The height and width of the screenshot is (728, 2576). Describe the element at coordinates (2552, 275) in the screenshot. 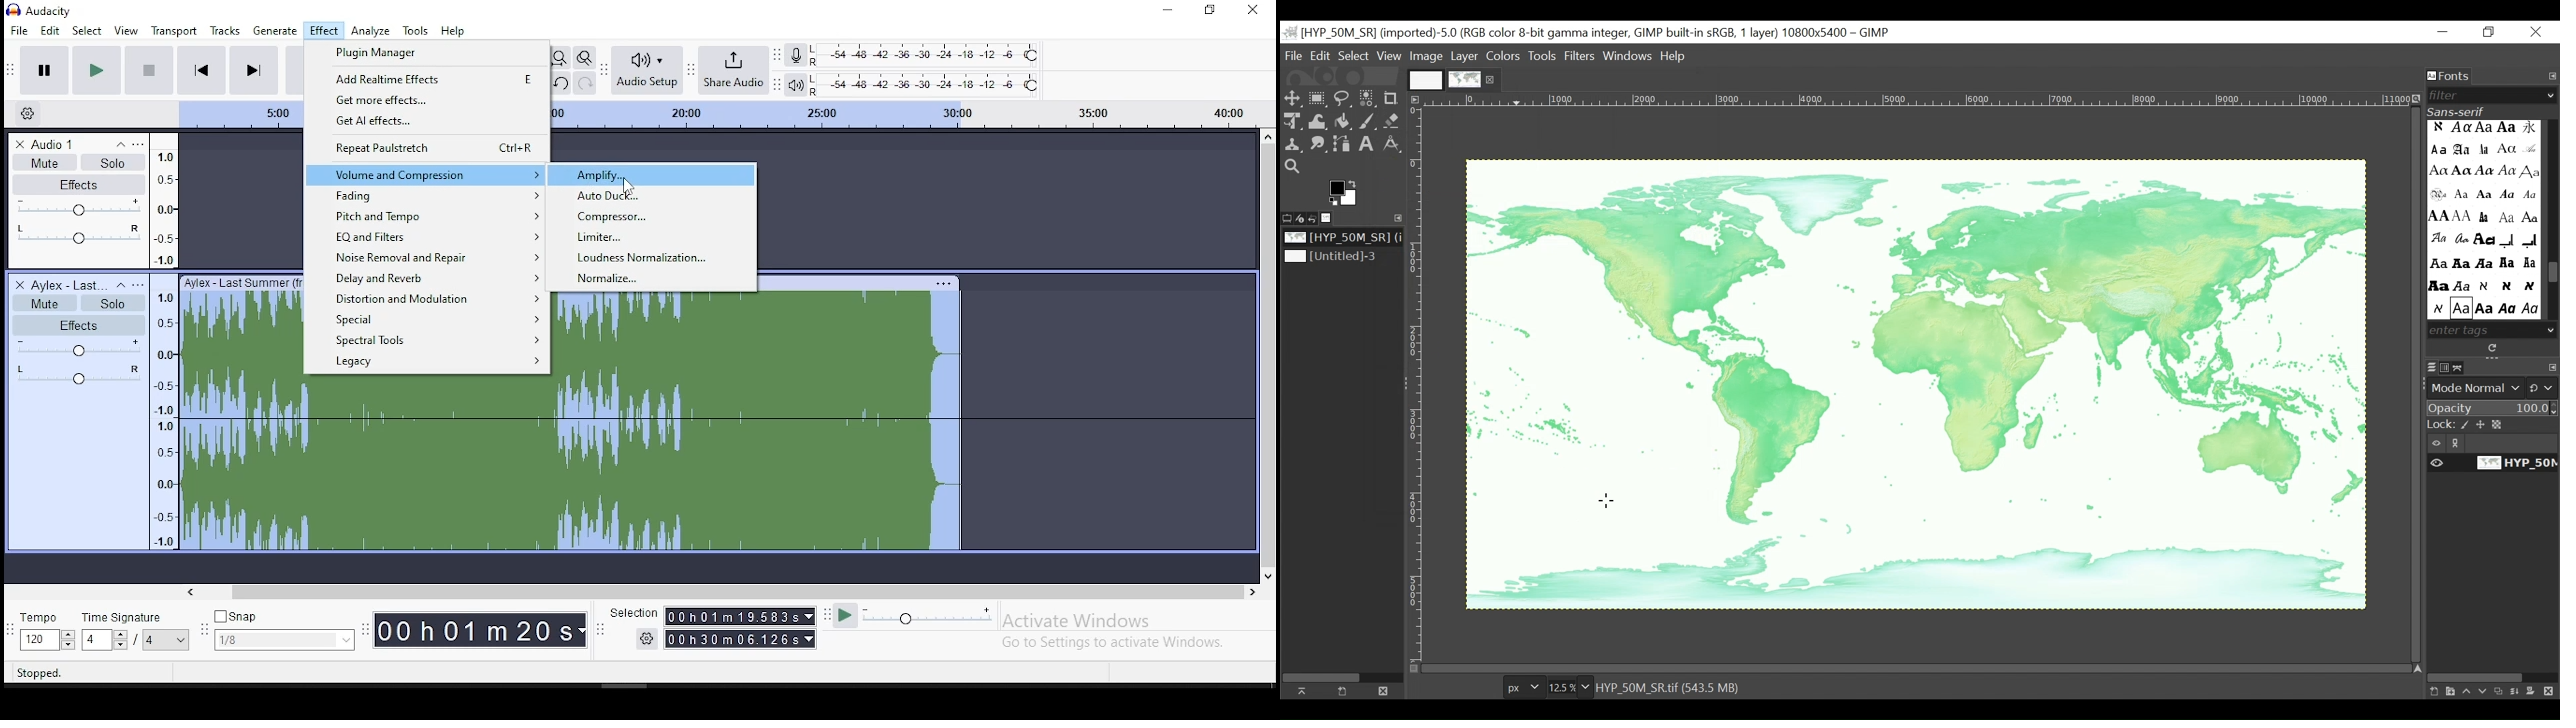

I see `Scroll bar` at that location.